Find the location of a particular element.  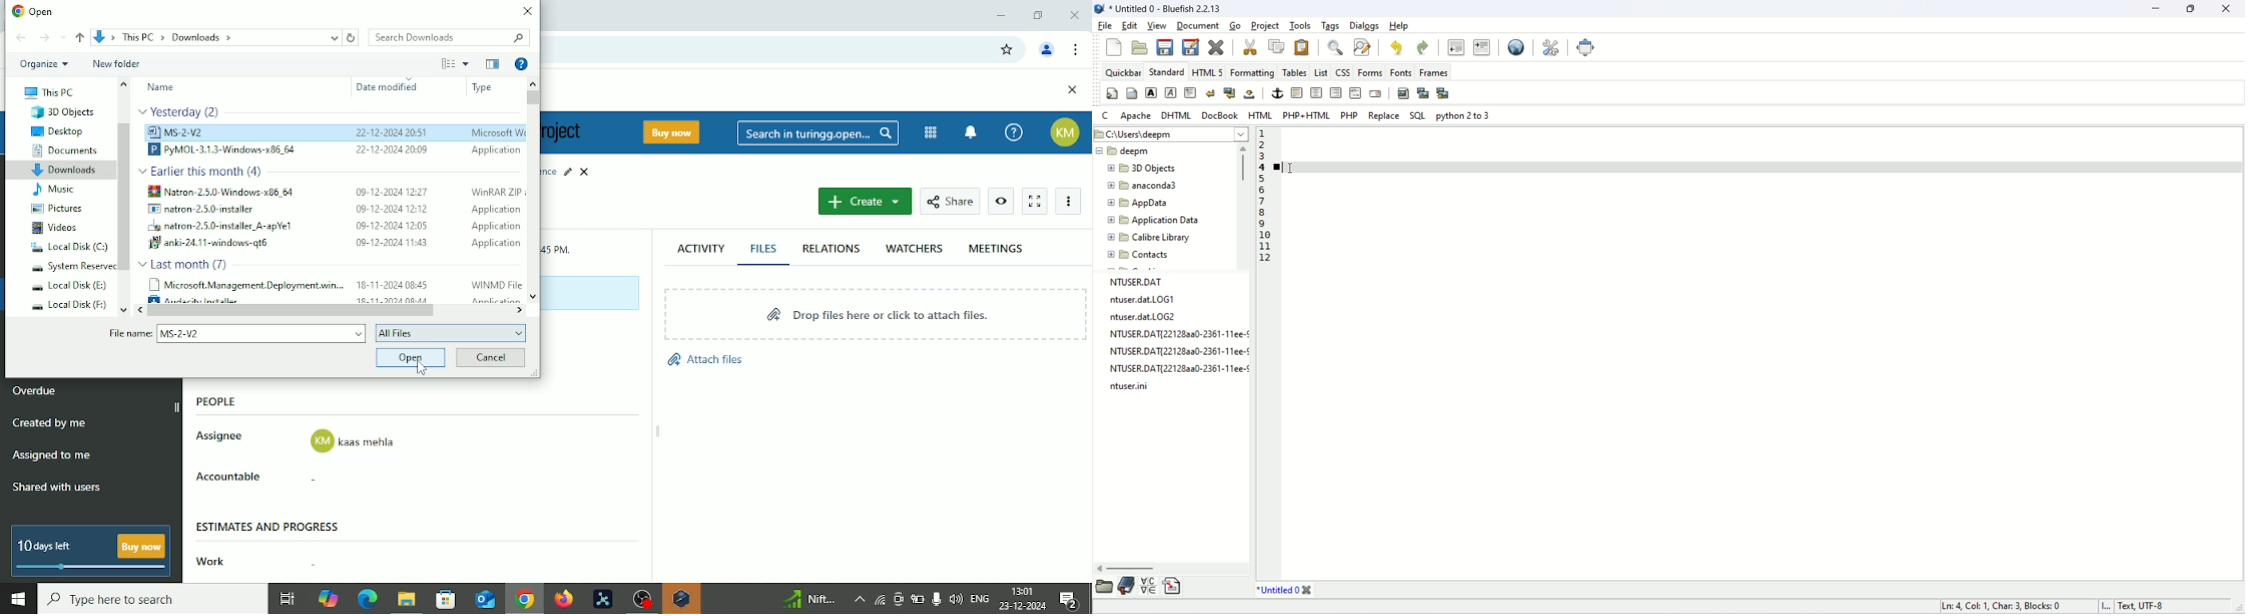

Local disk (C:) is located at coordinates (68, 248).